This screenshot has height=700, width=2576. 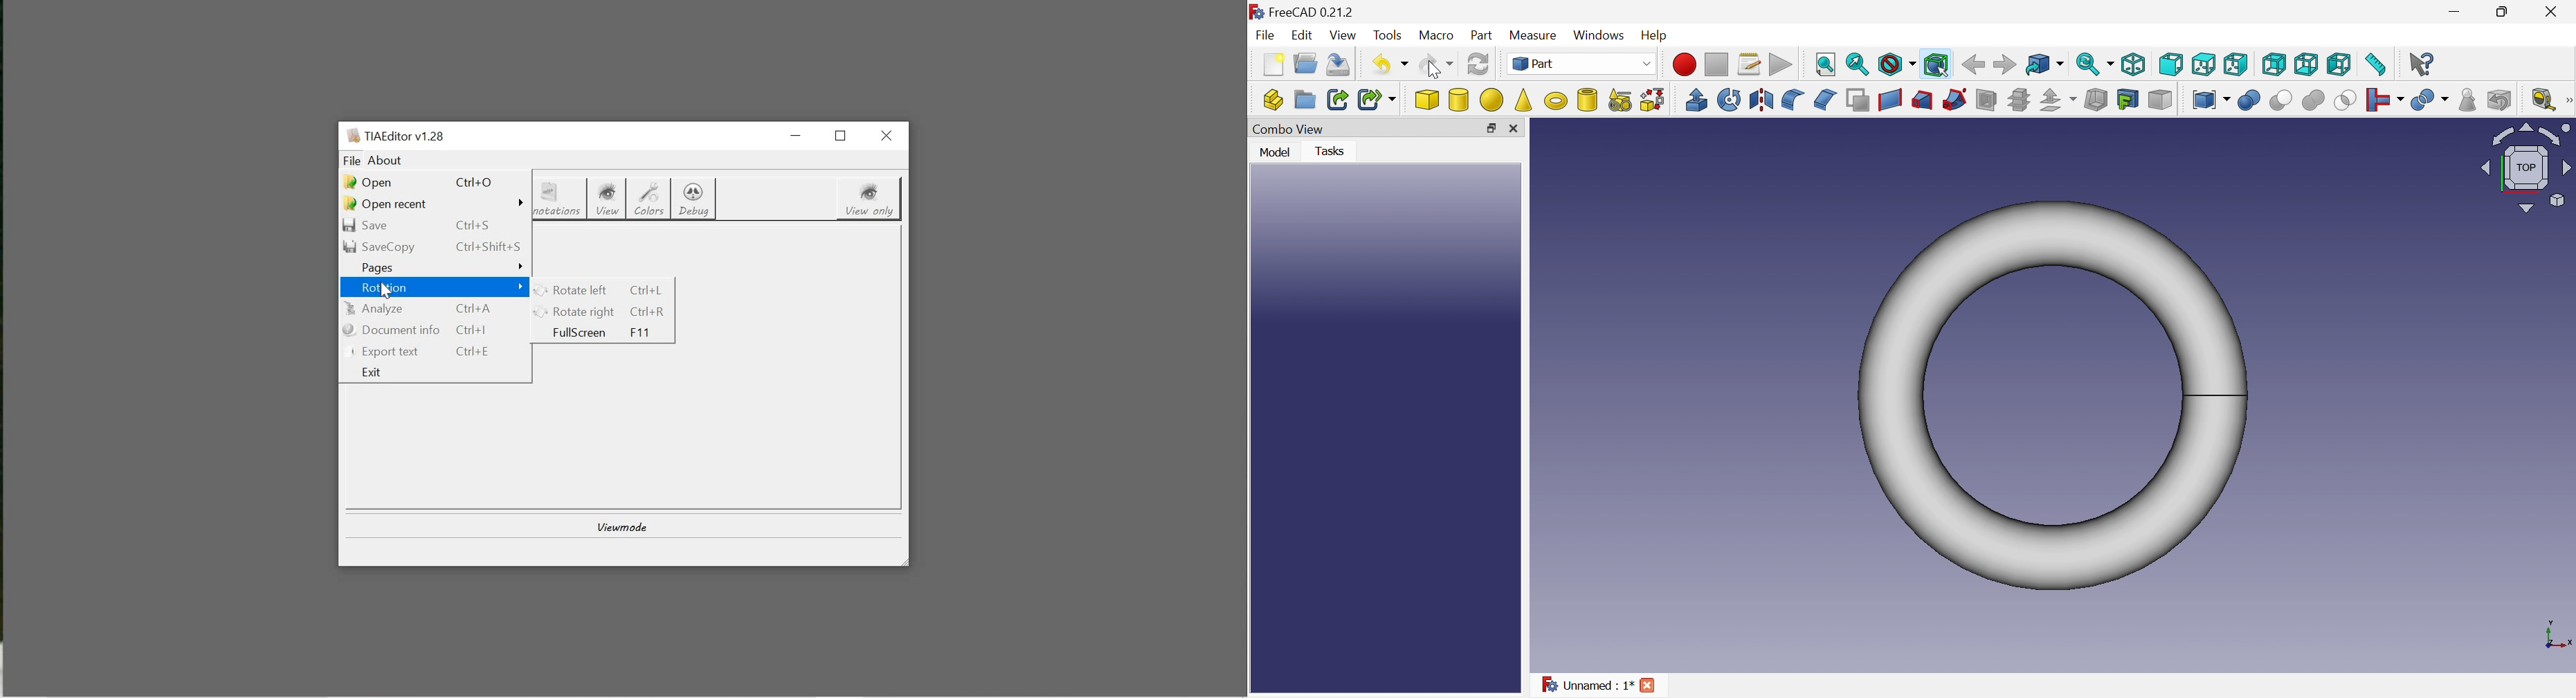 I want to click on Offset:, so click(x=2058, y=100).